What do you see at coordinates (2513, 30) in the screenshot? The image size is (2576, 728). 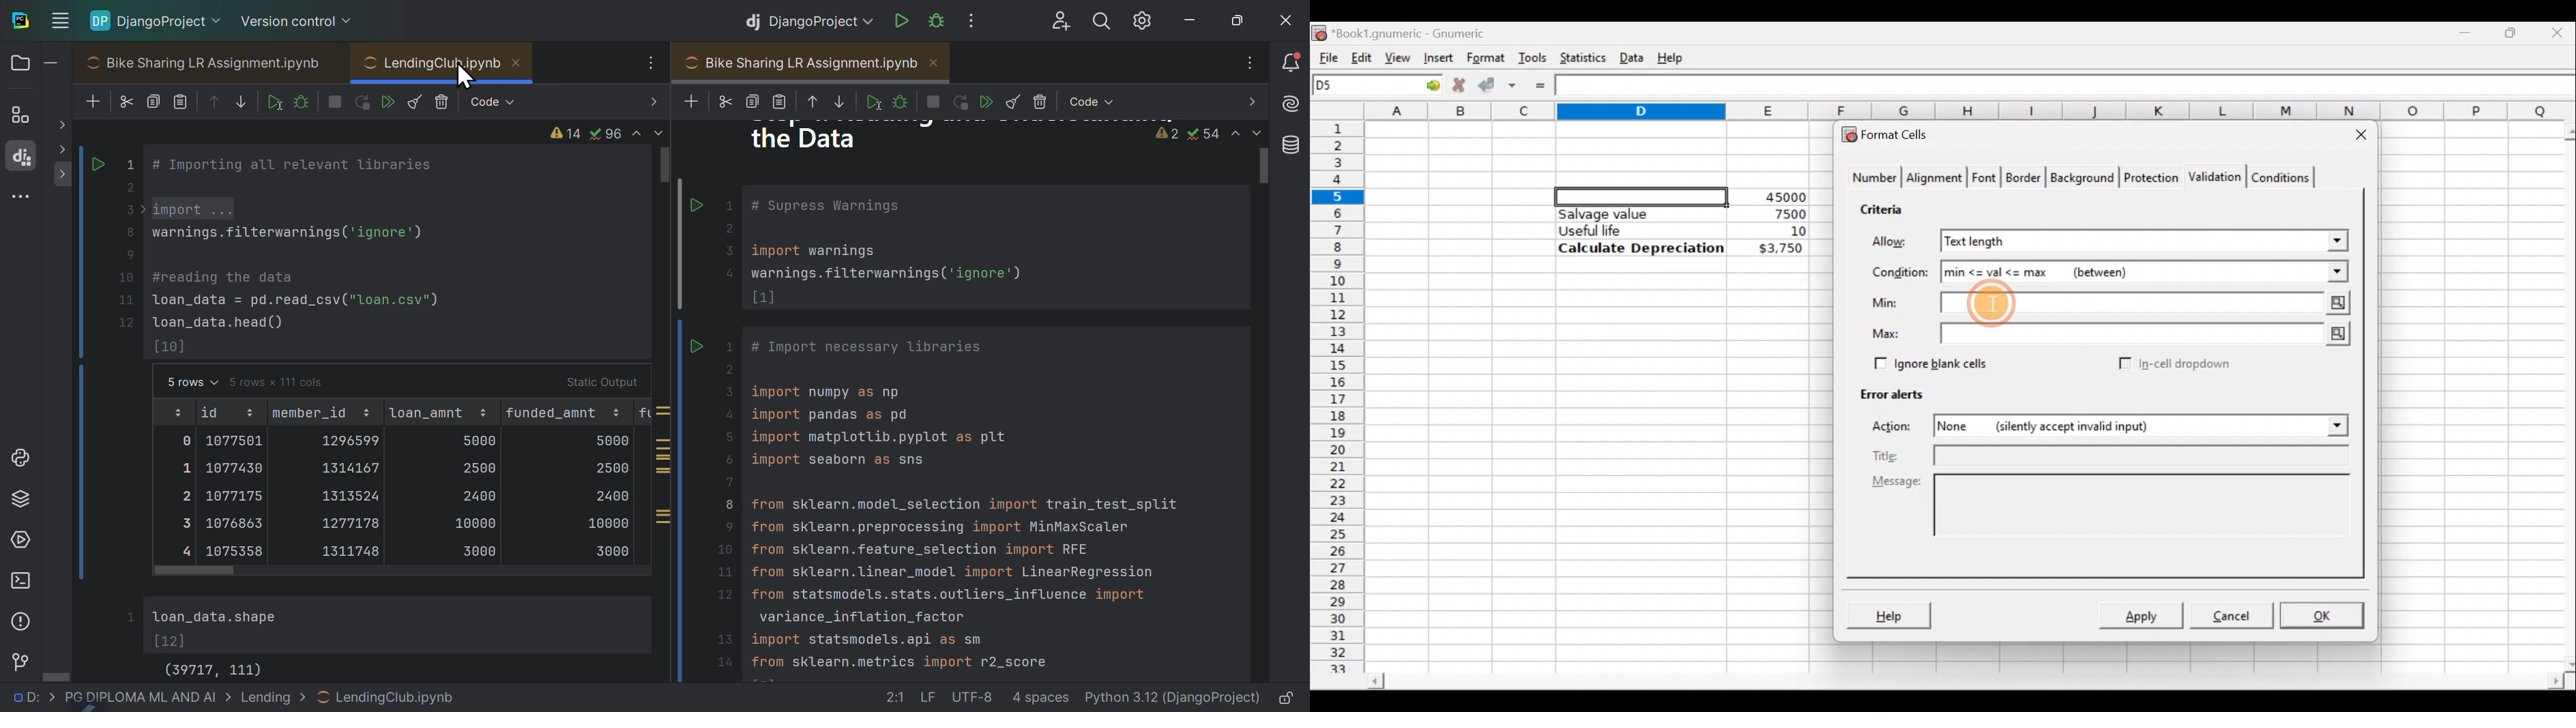 I see `Maximize` at bounding box center [2513, 30].